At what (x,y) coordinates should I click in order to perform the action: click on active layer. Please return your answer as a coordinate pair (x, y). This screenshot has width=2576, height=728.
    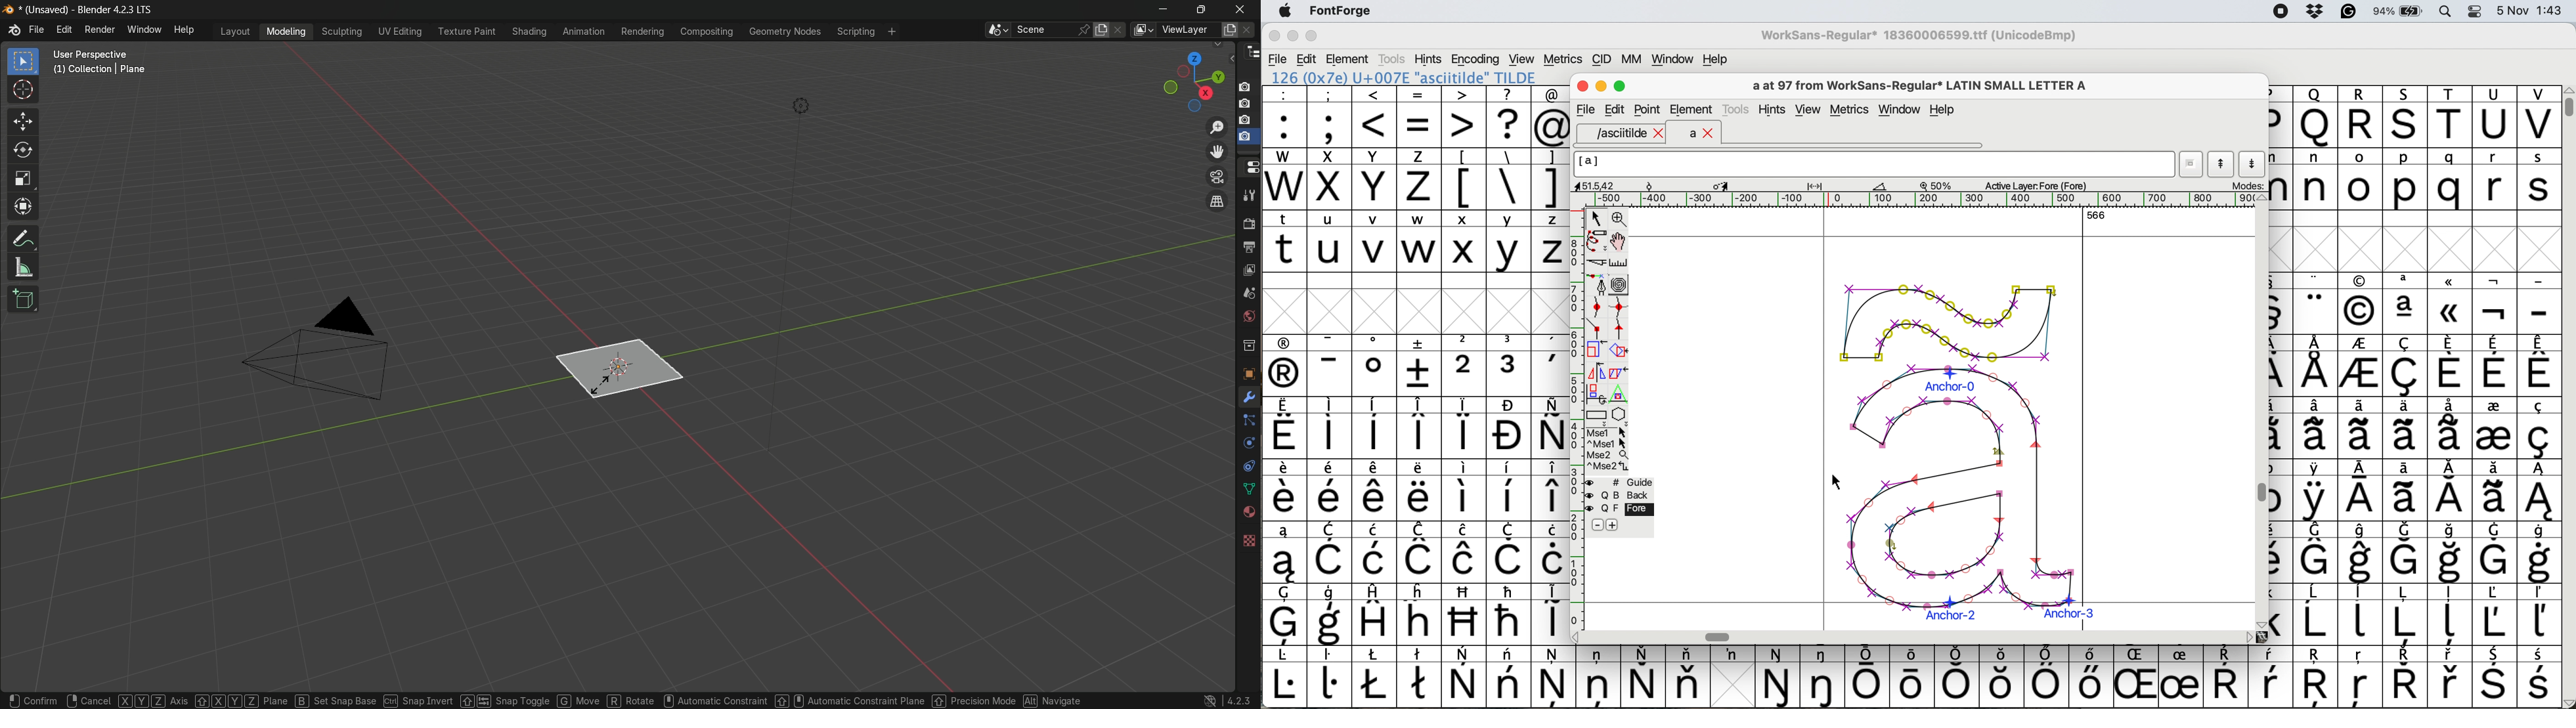
    Looking at the image, I should click on (2034, 185).